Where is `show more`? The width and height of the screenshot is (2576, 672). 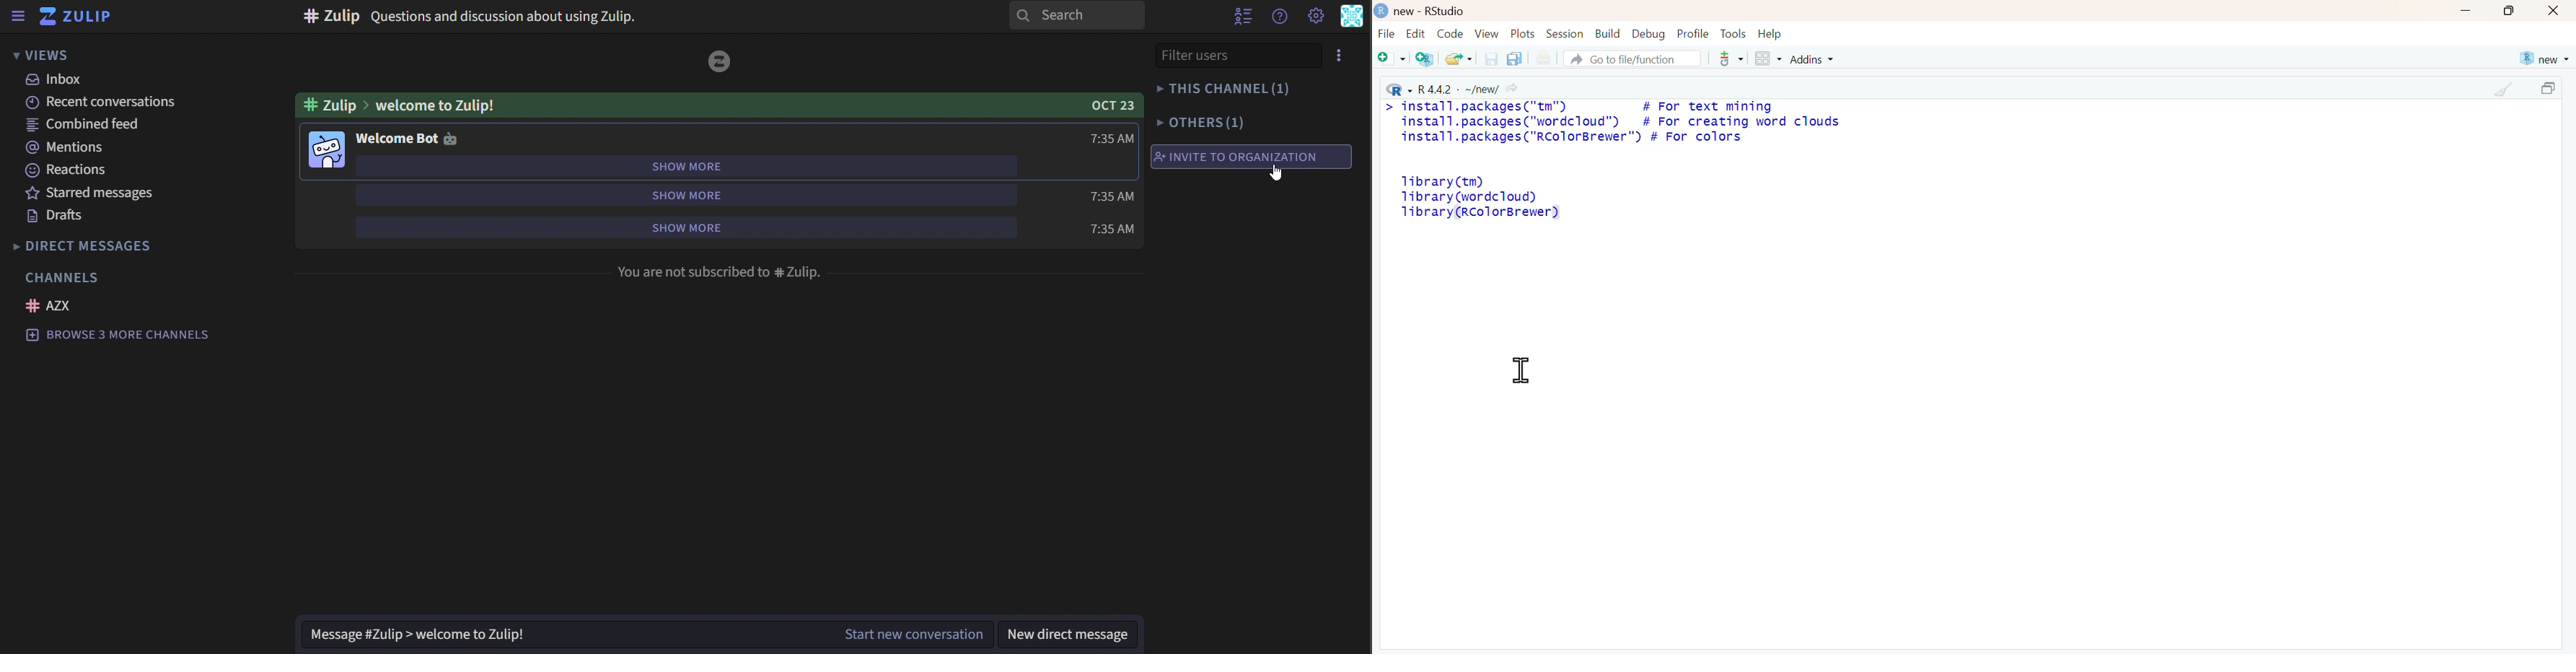 show more is located at coordinates (693, 167).